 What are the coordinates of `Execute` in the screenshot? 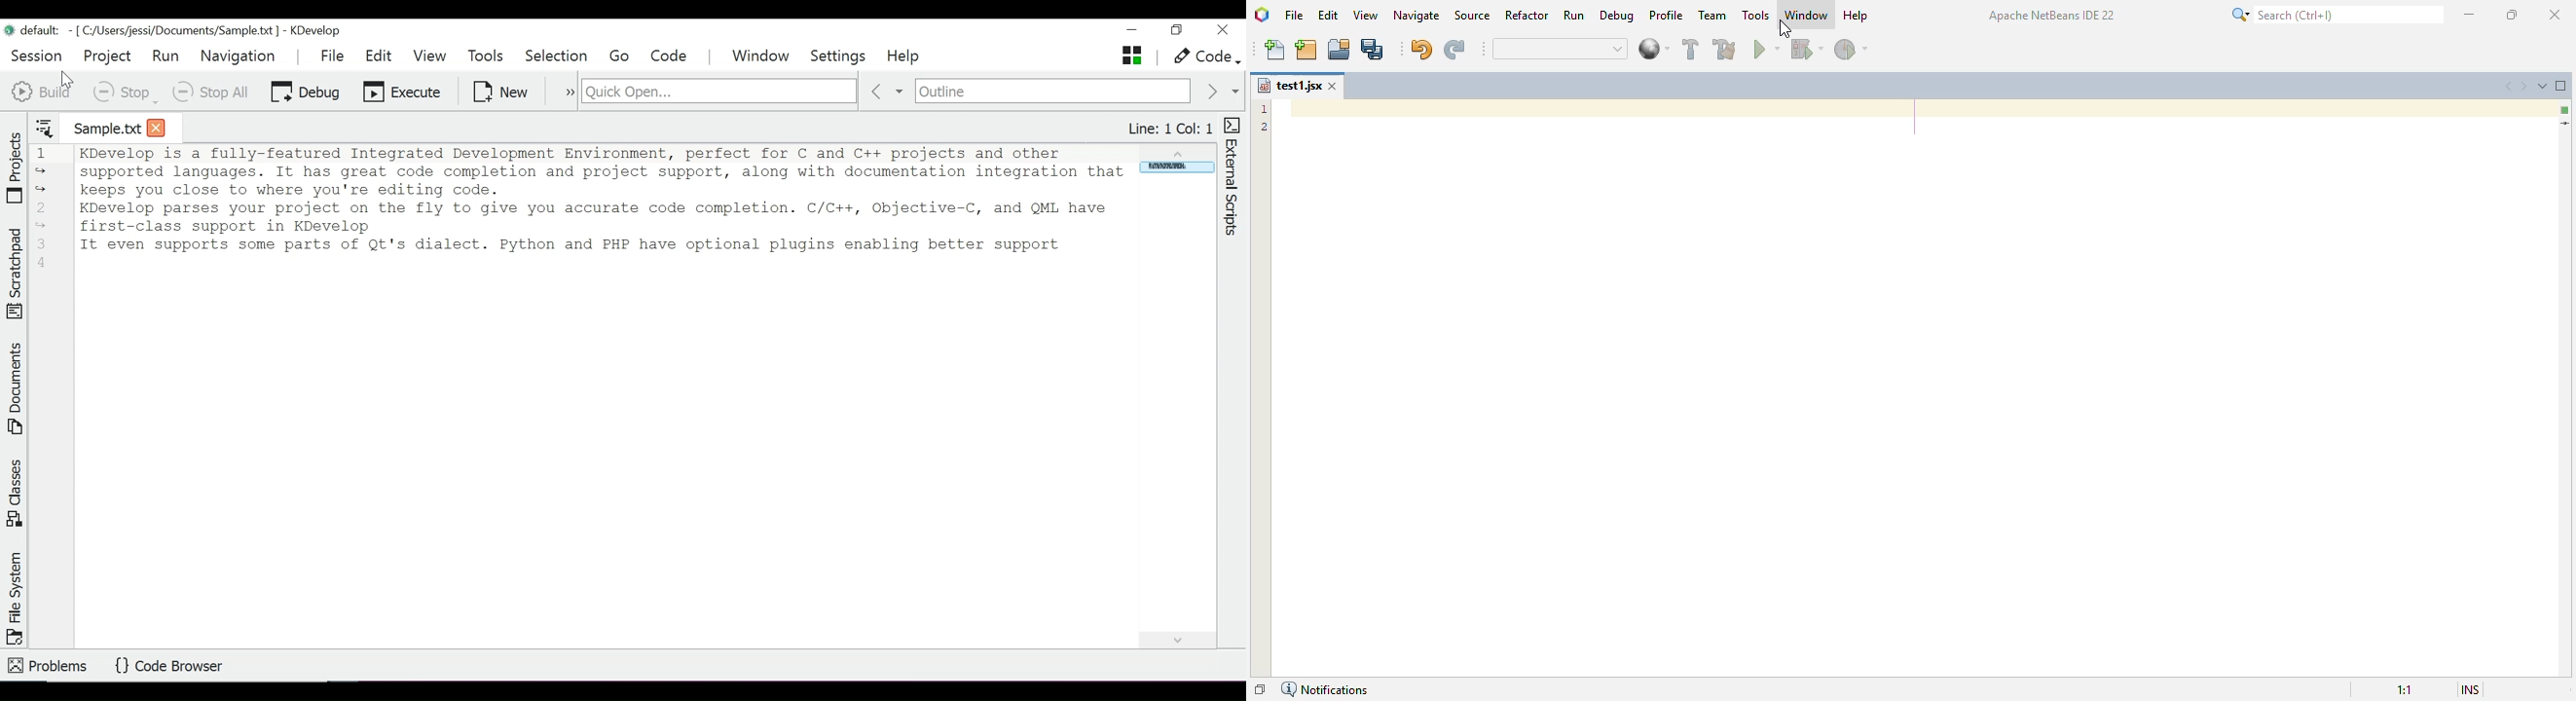 It's located at (402, 92).